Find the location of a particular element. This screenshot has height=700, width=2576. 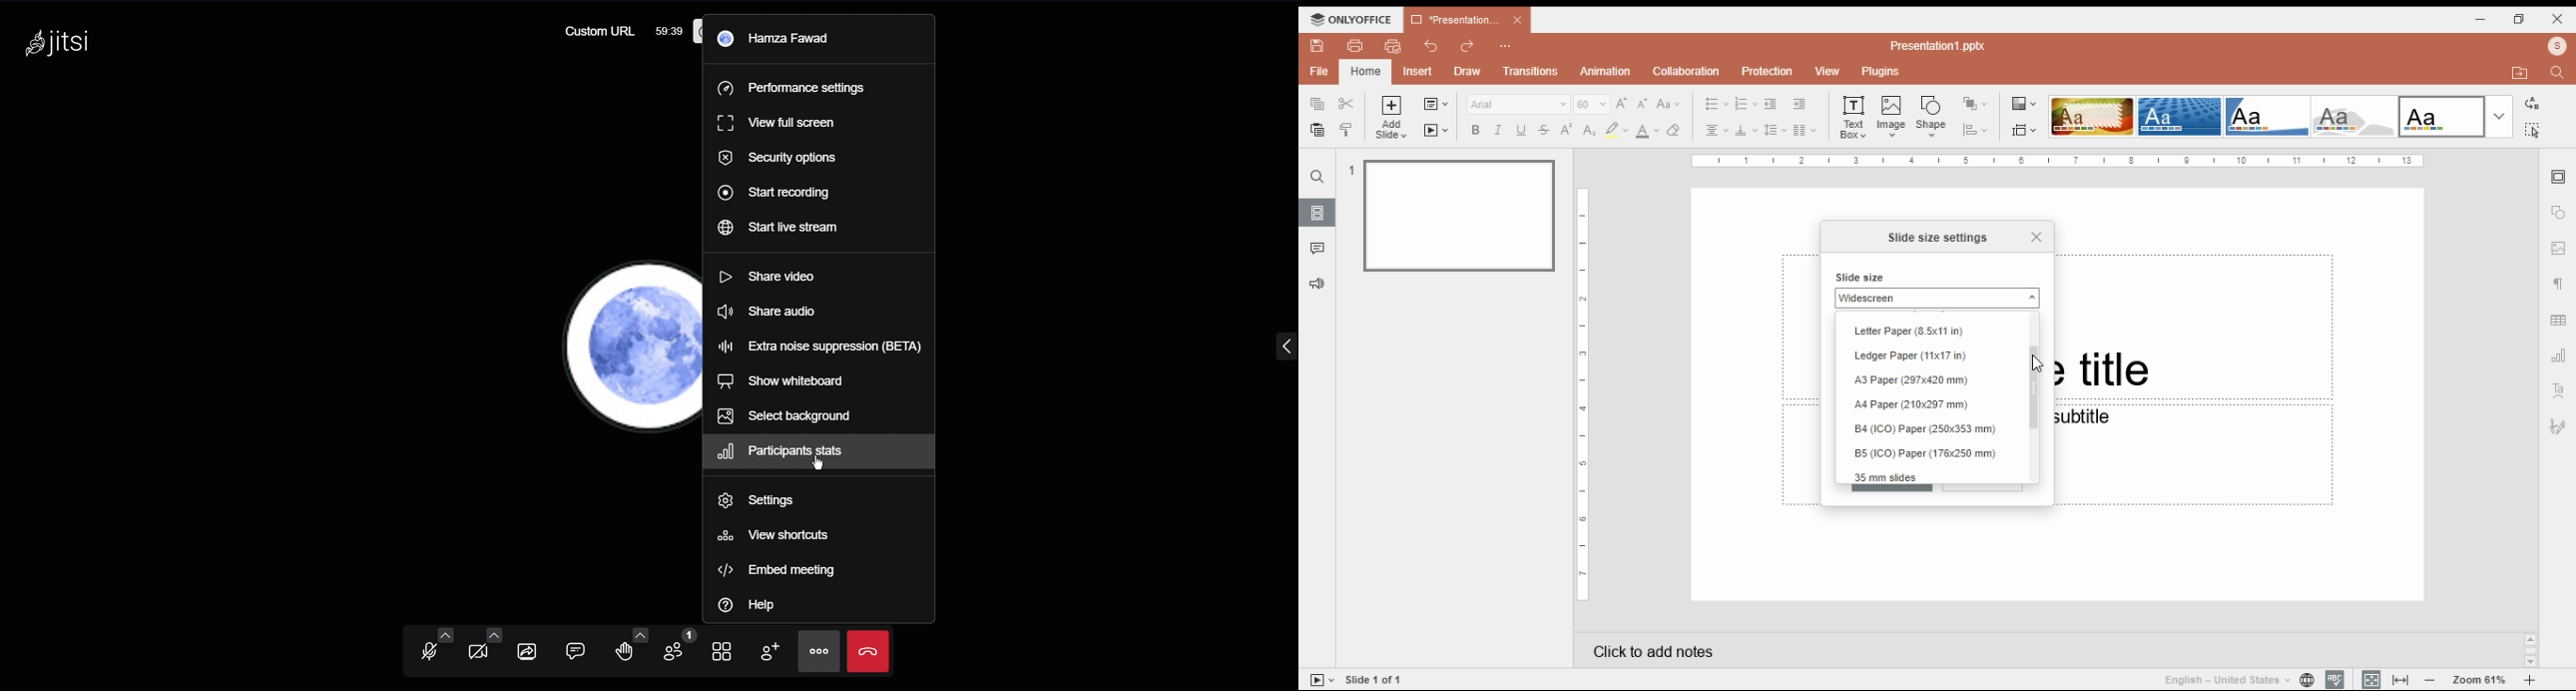

animation is located at coordinates (1607, 71).